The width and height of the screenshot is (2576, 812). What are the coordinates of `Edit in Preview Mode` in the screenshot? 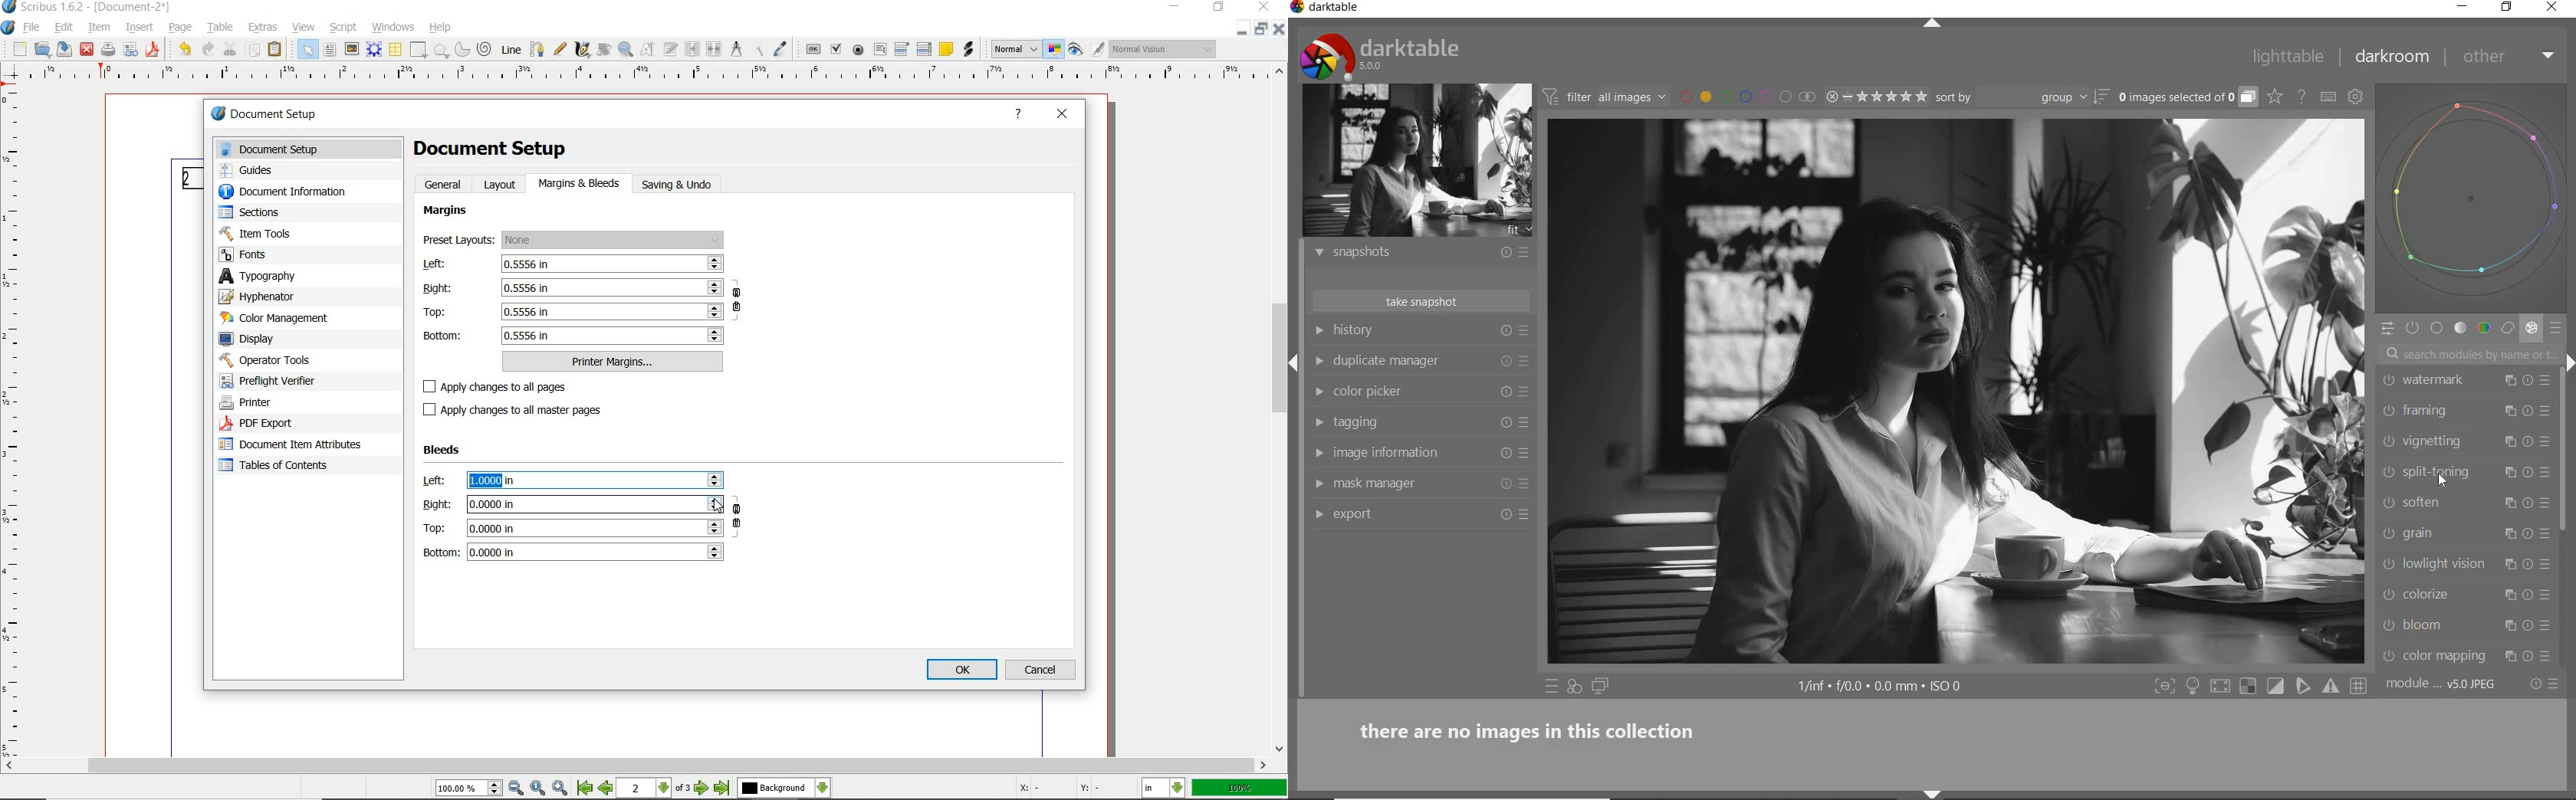 It's located at (1097, 51).